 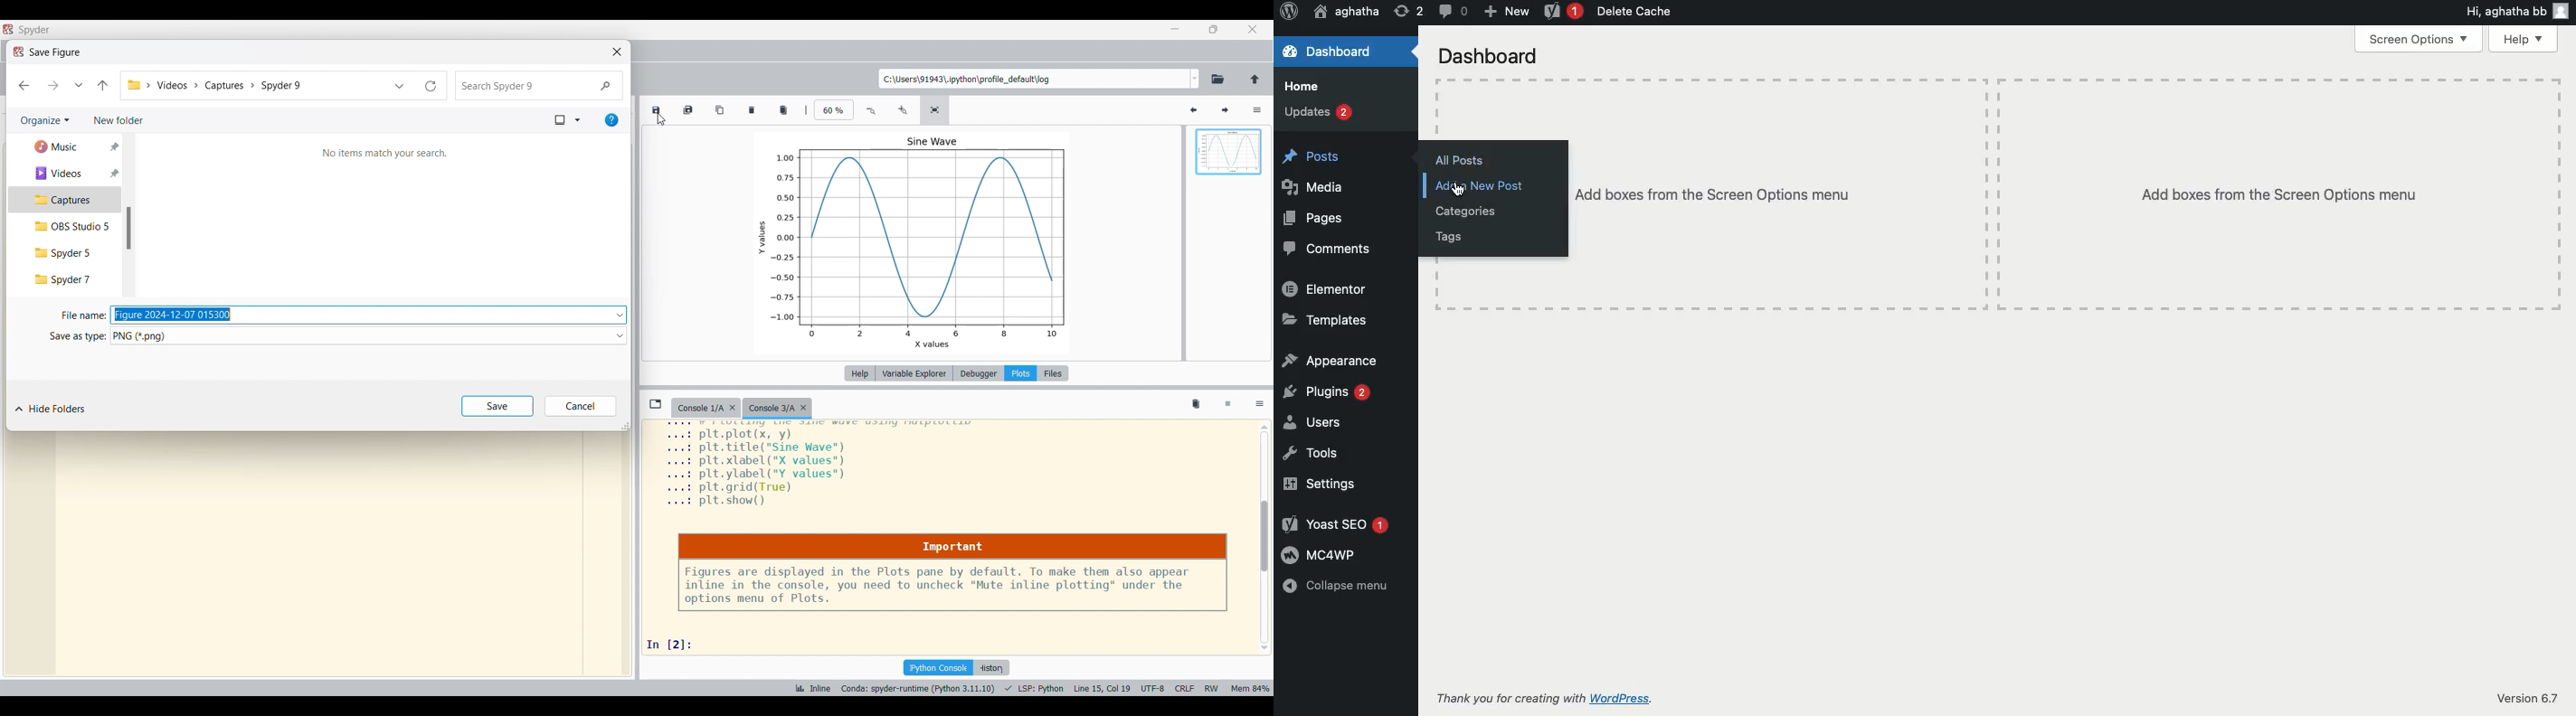 I want to click on Window title, so click(x=48, y=52).